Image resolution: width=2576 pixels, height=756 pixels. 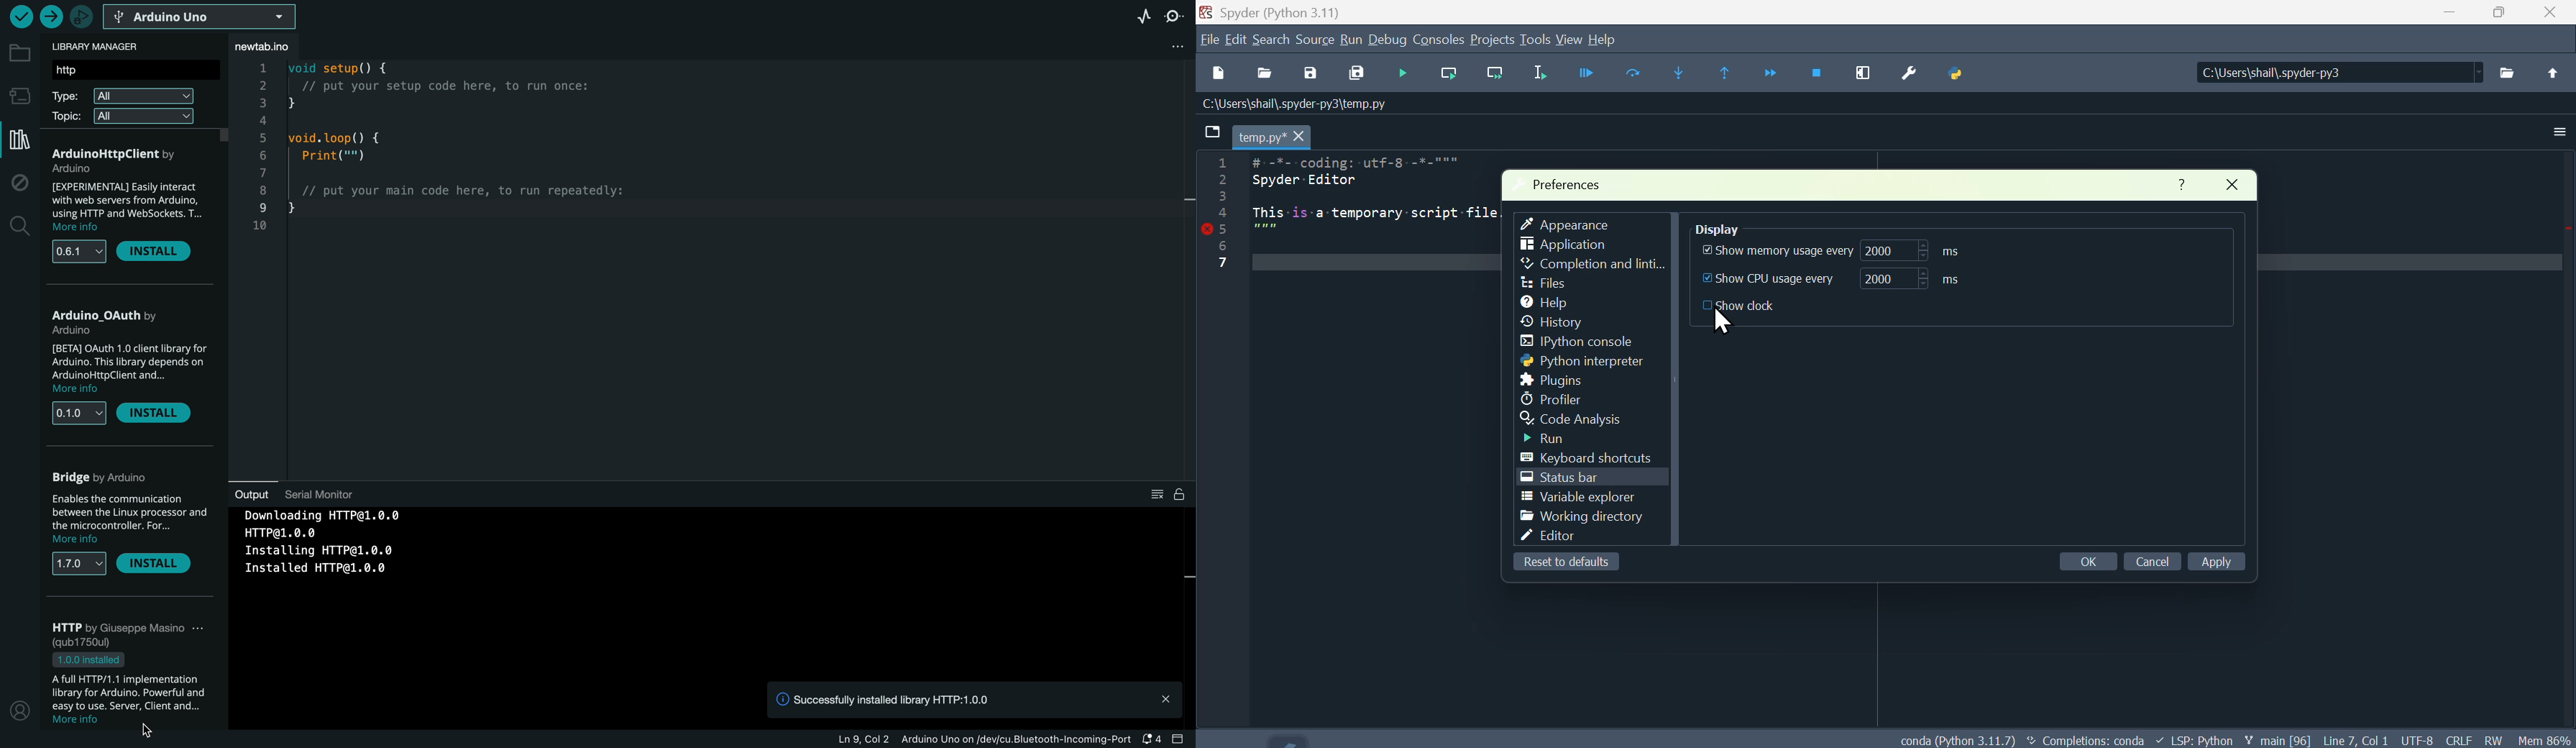 What do you see at coordinates (1910, 82) in the screenshot?
I see `Preferences` at bounding box center [1910, 82].